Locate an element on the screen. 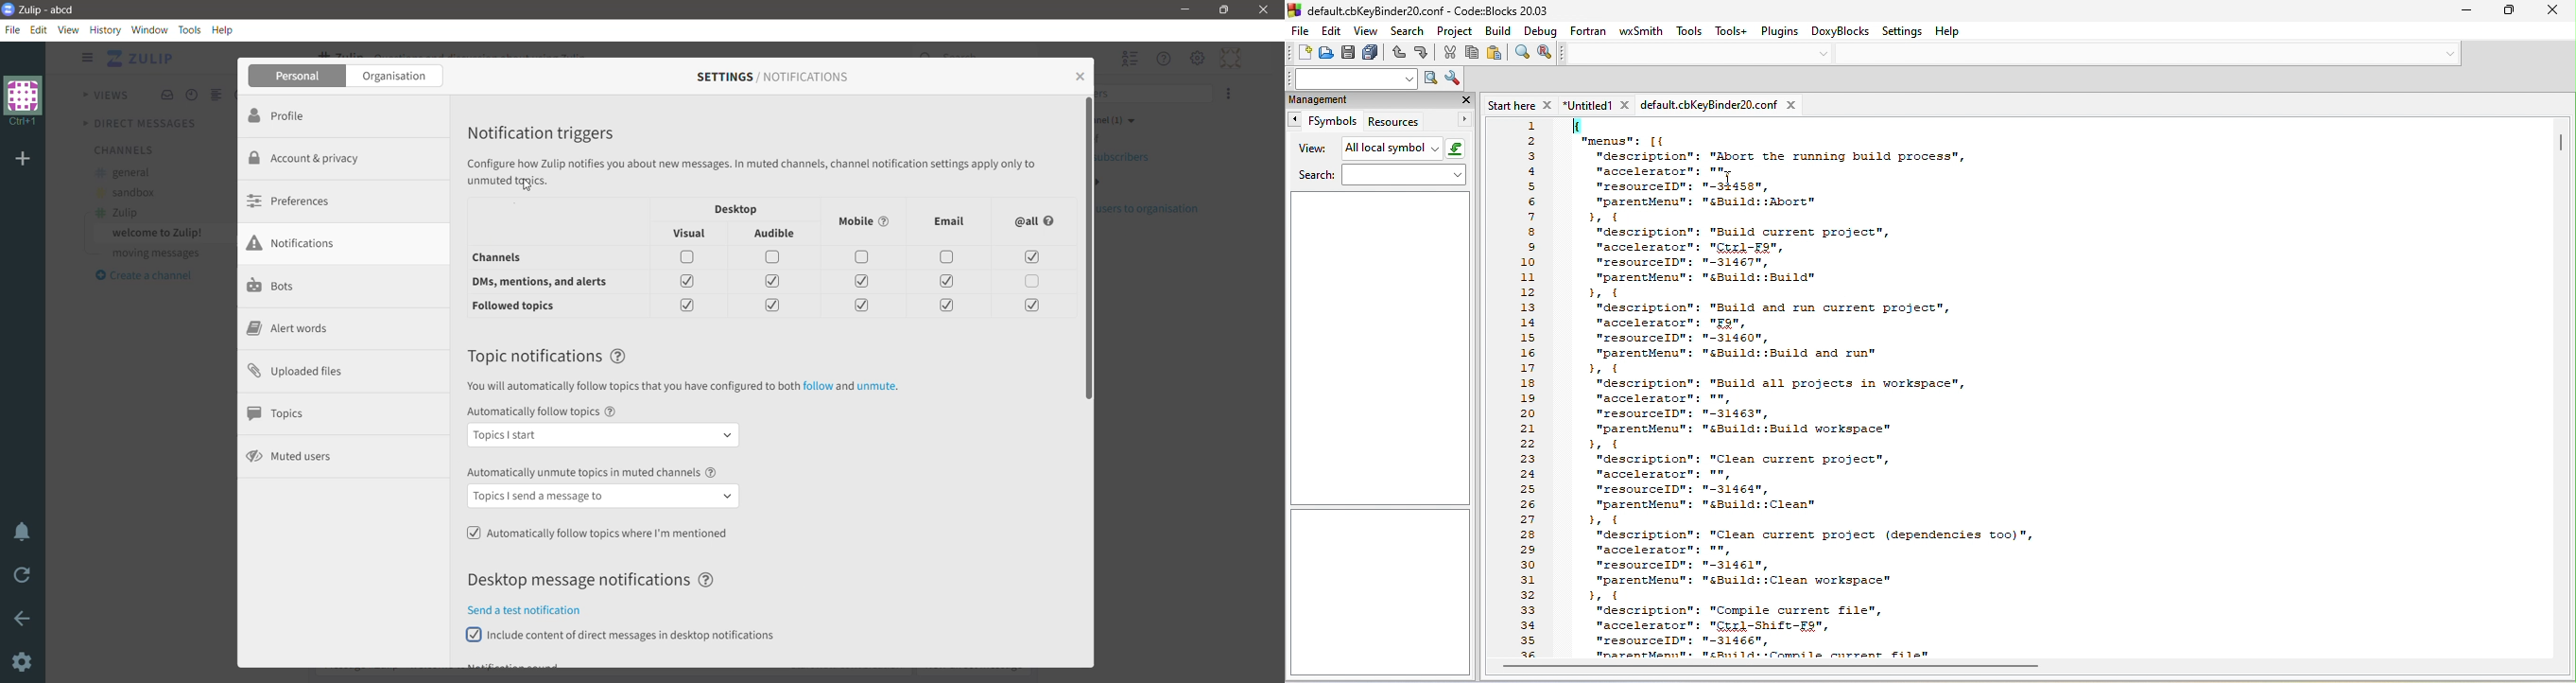  DMs, mentions, and alerts is located at coordinates (547, 282).